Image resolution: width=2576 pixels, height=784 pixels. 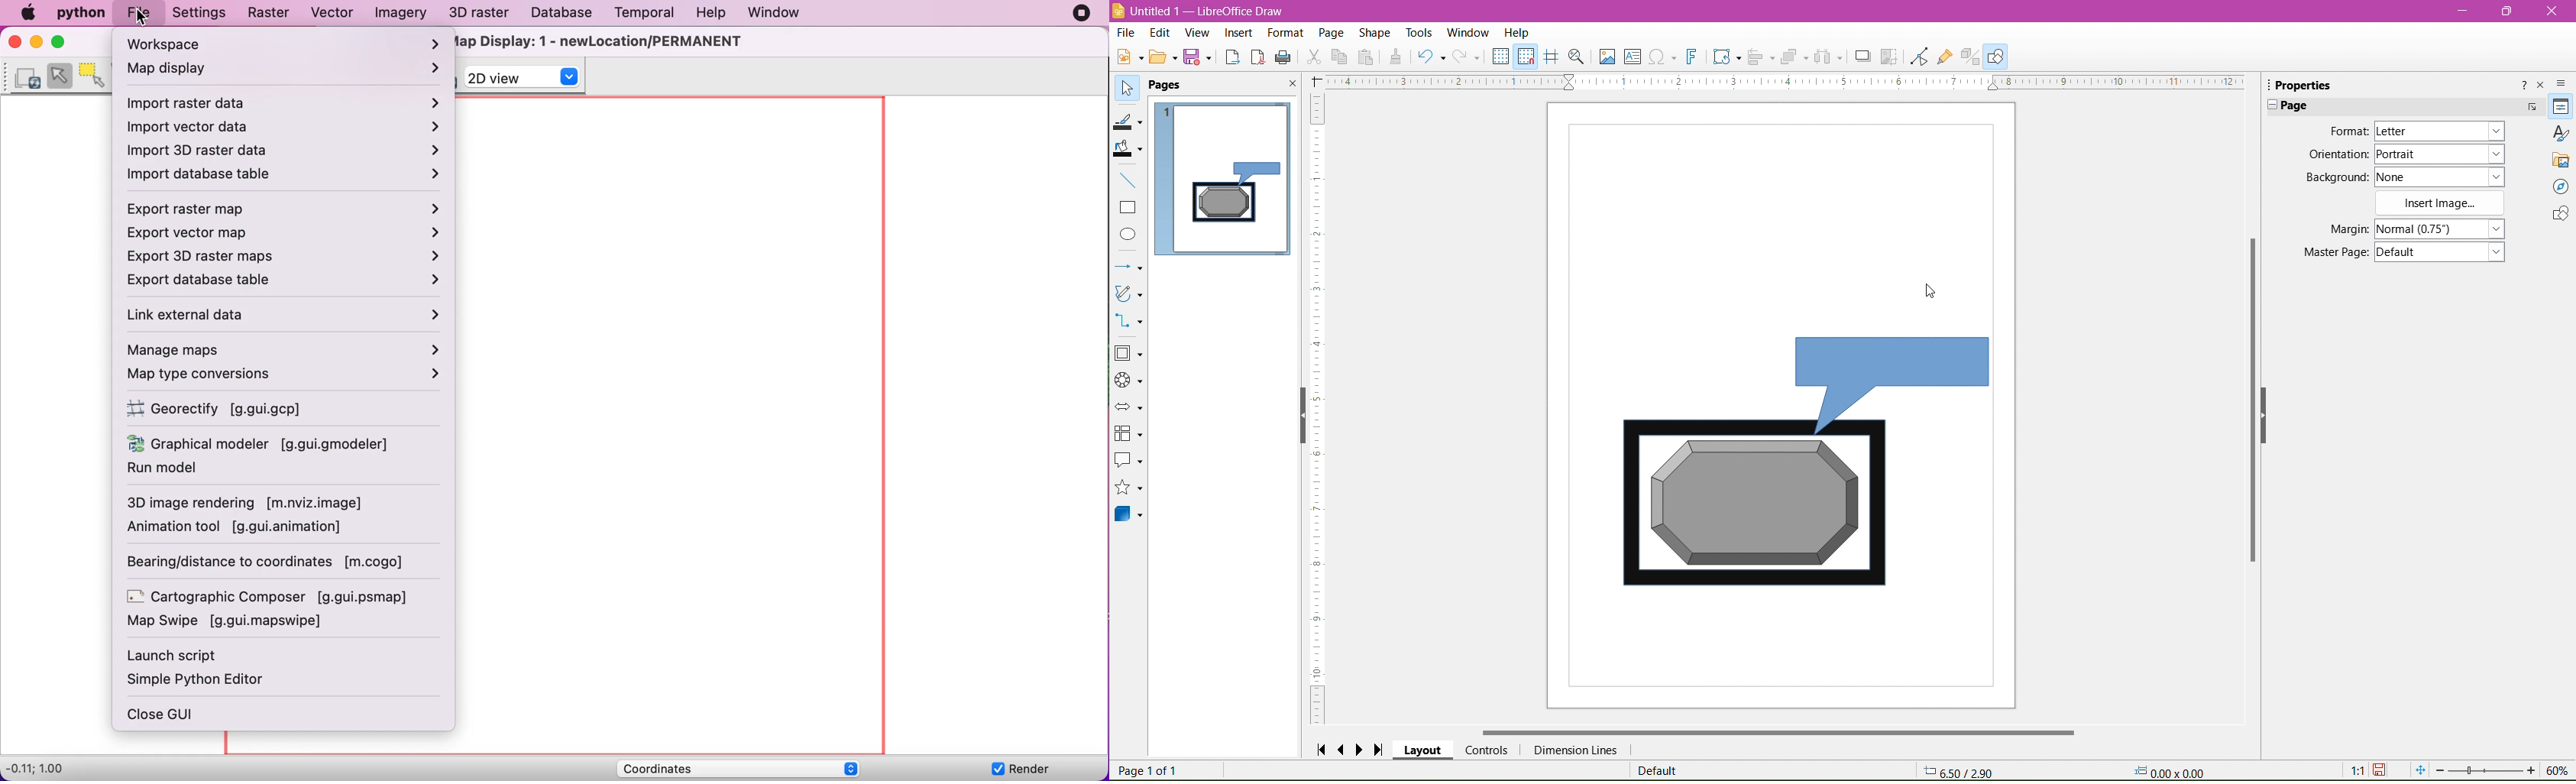 What do you see at coordinates (1329, 31) in the screenshot?
I see `Page` at bounding box center [1329, 31].